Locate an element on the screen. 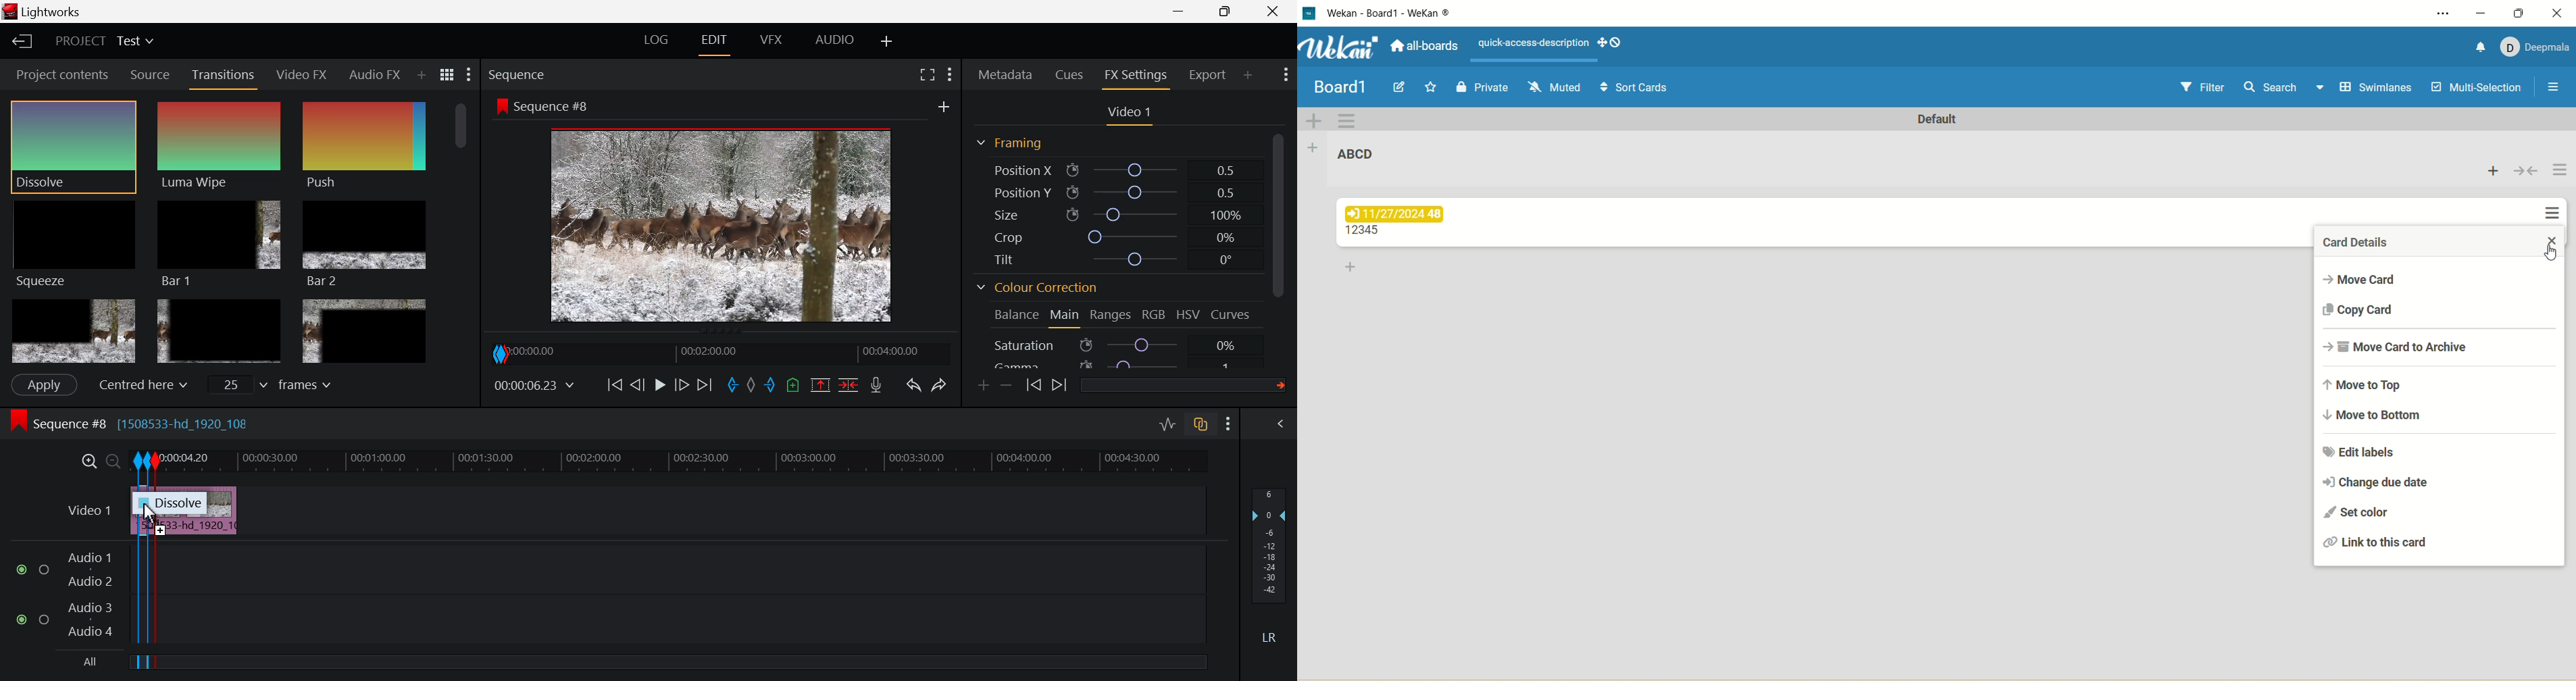 This screenshot has height=700, width=2576. Centered here is located at coordinates (139, 385).